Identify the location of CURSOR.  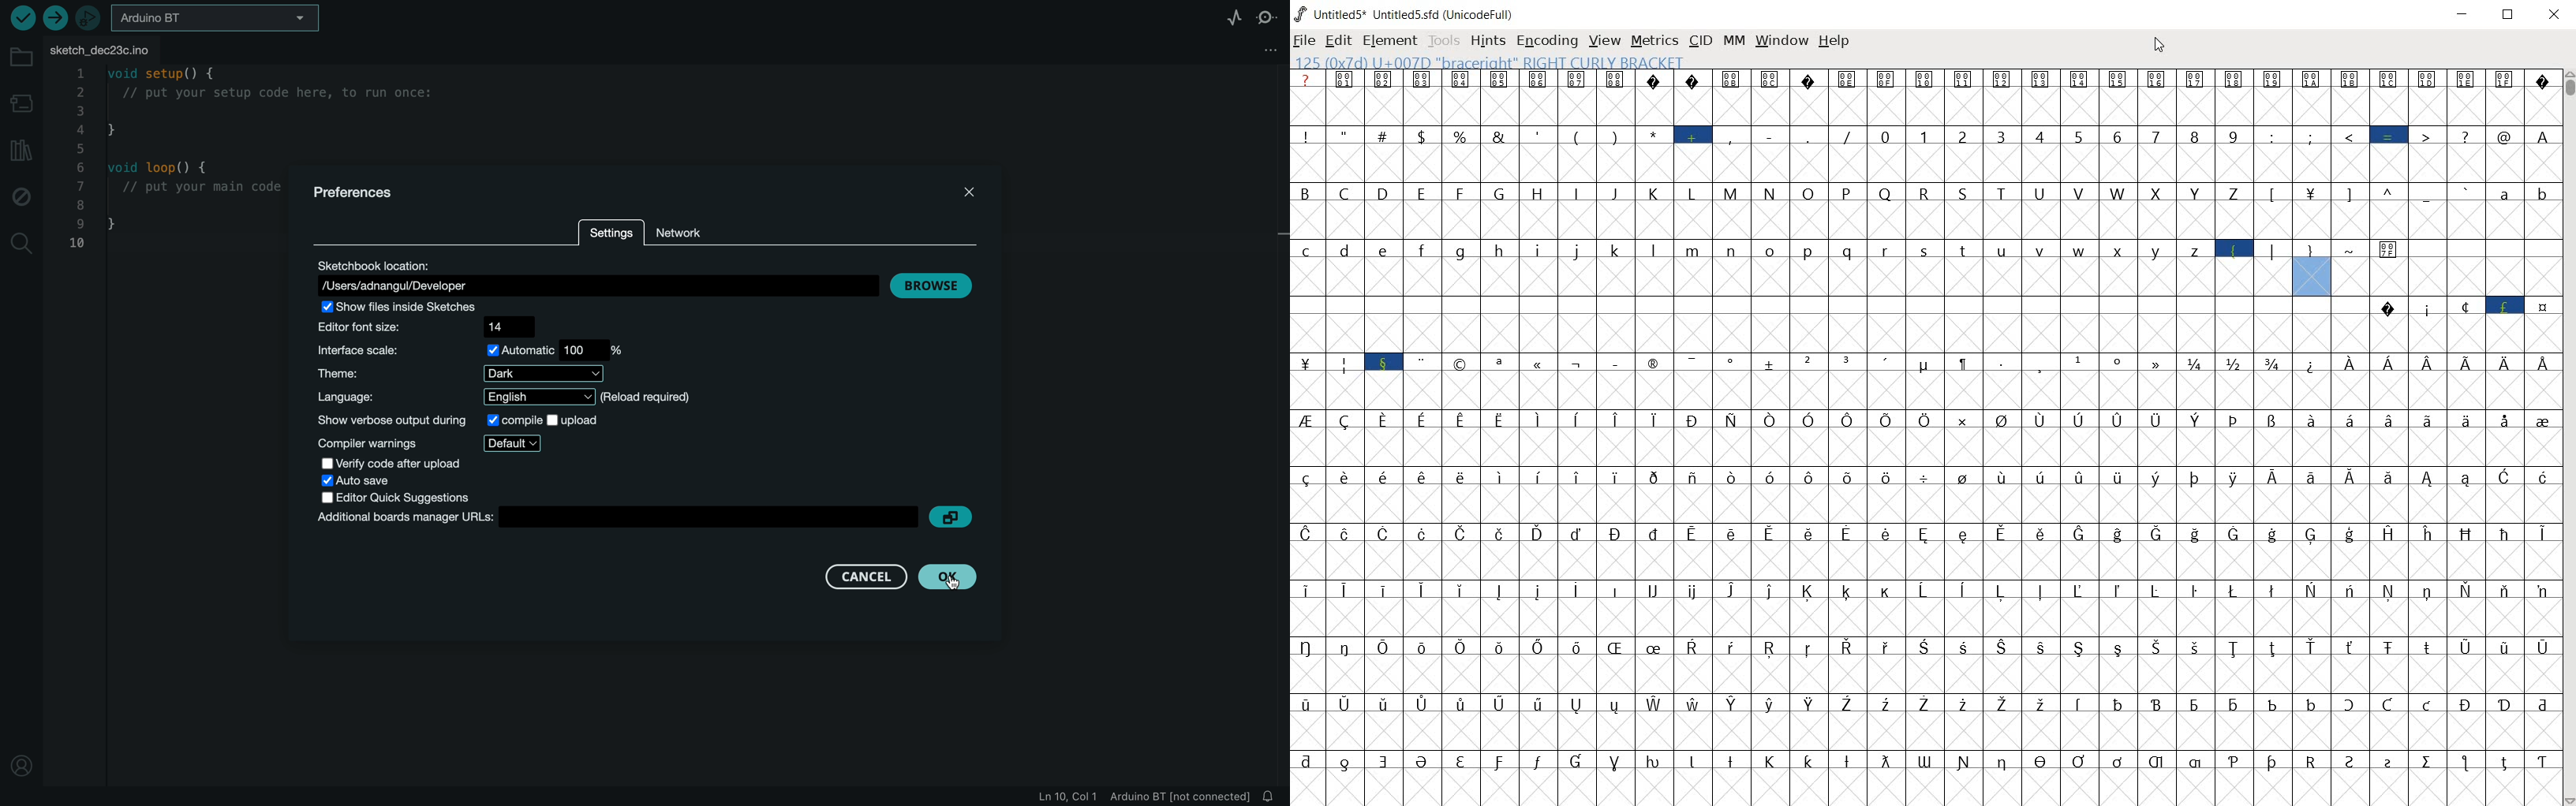
(2159, 45).